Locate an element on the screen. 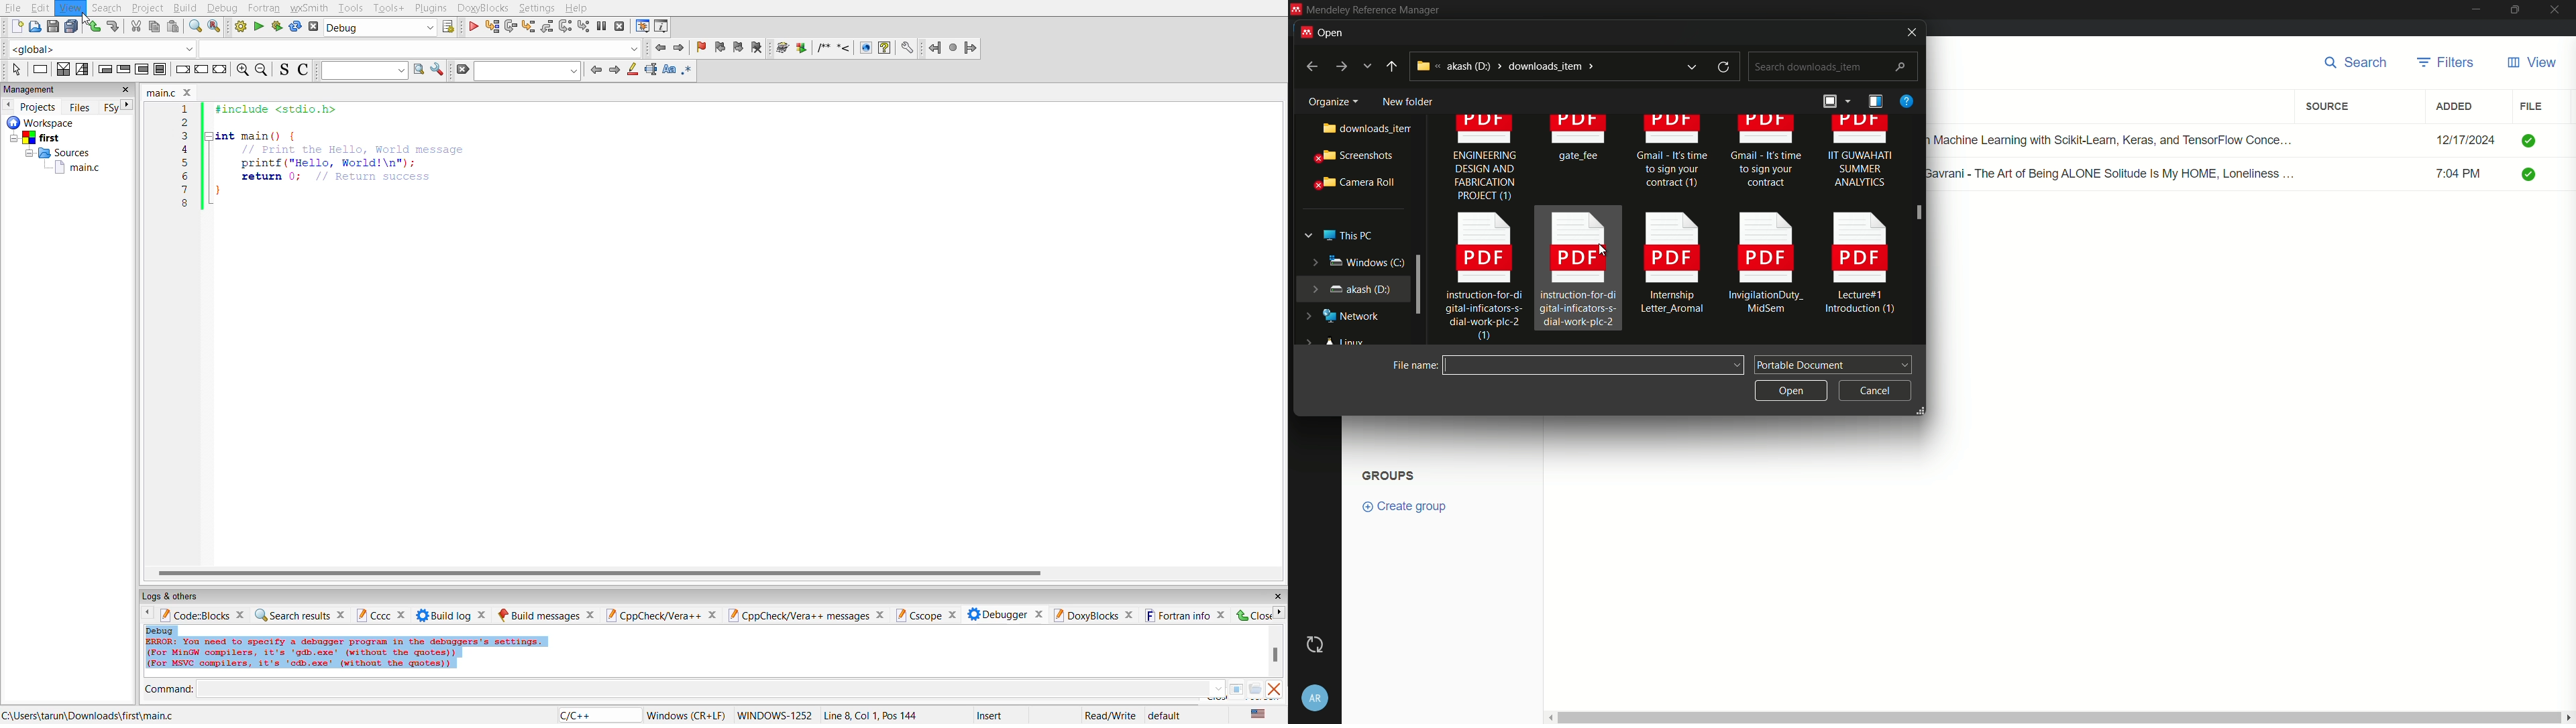  sources is located at coordinates (56, 153).